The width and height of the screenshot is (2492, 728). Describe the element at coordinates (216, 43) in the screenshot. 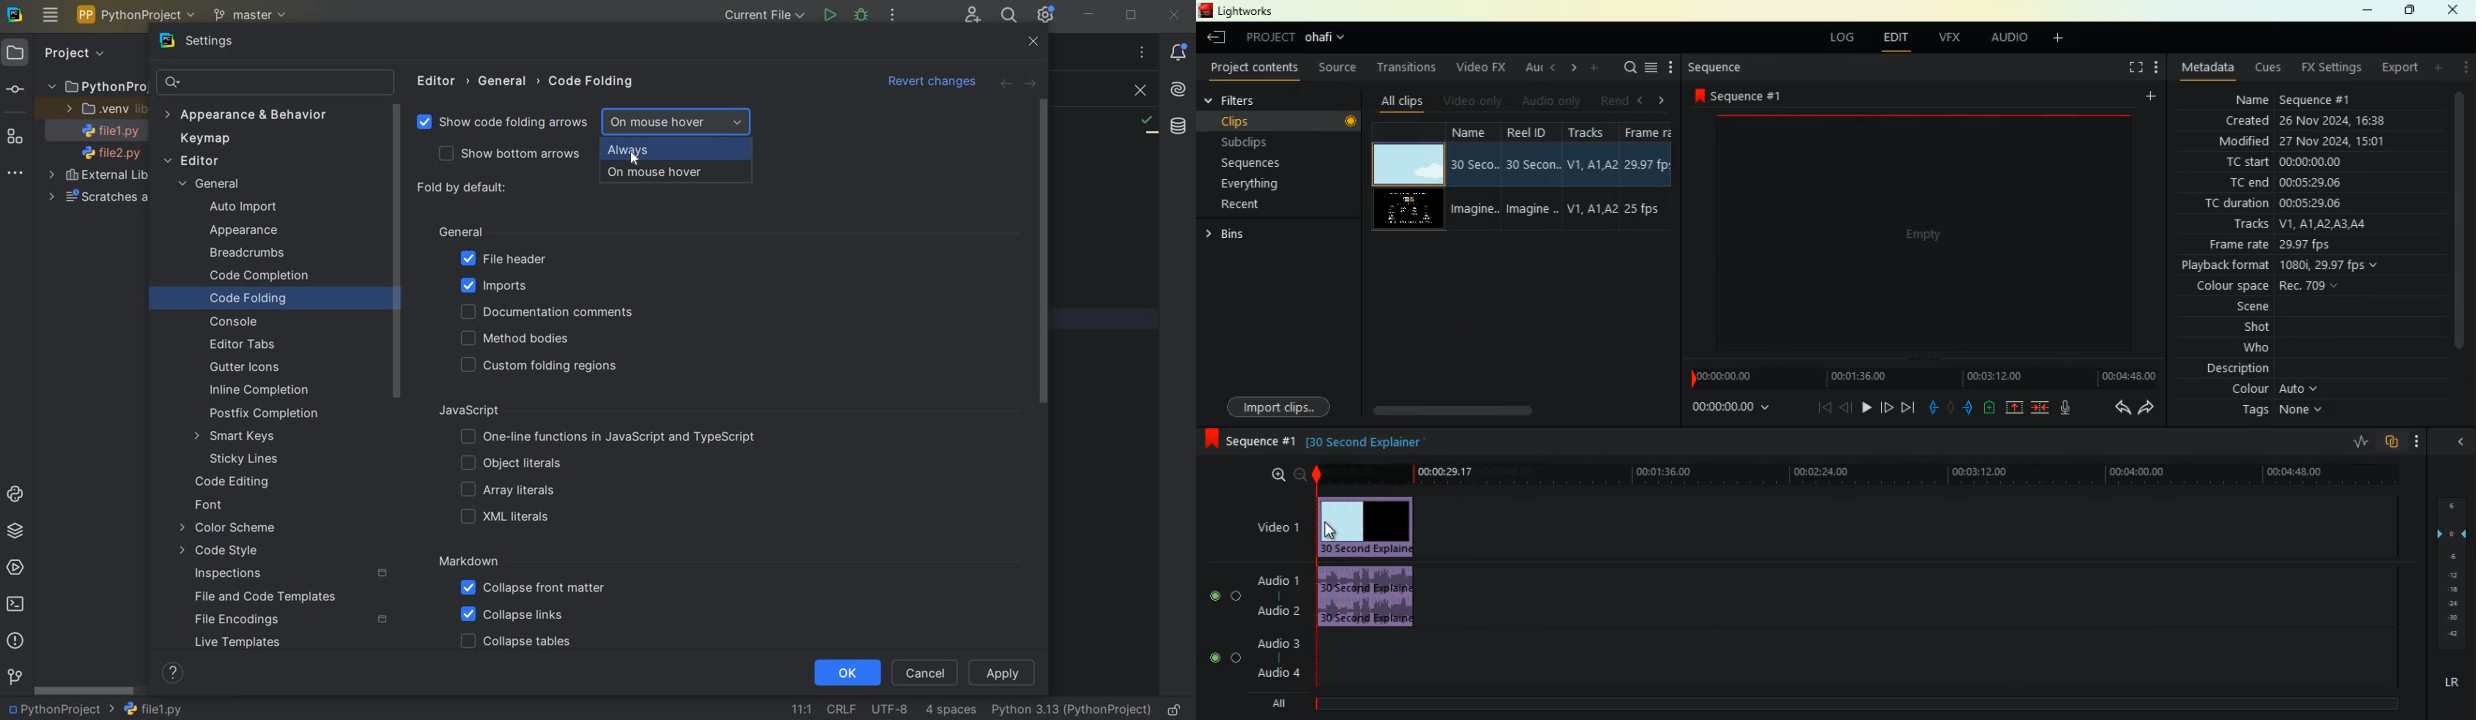

I see `SETTINGS` at that location.